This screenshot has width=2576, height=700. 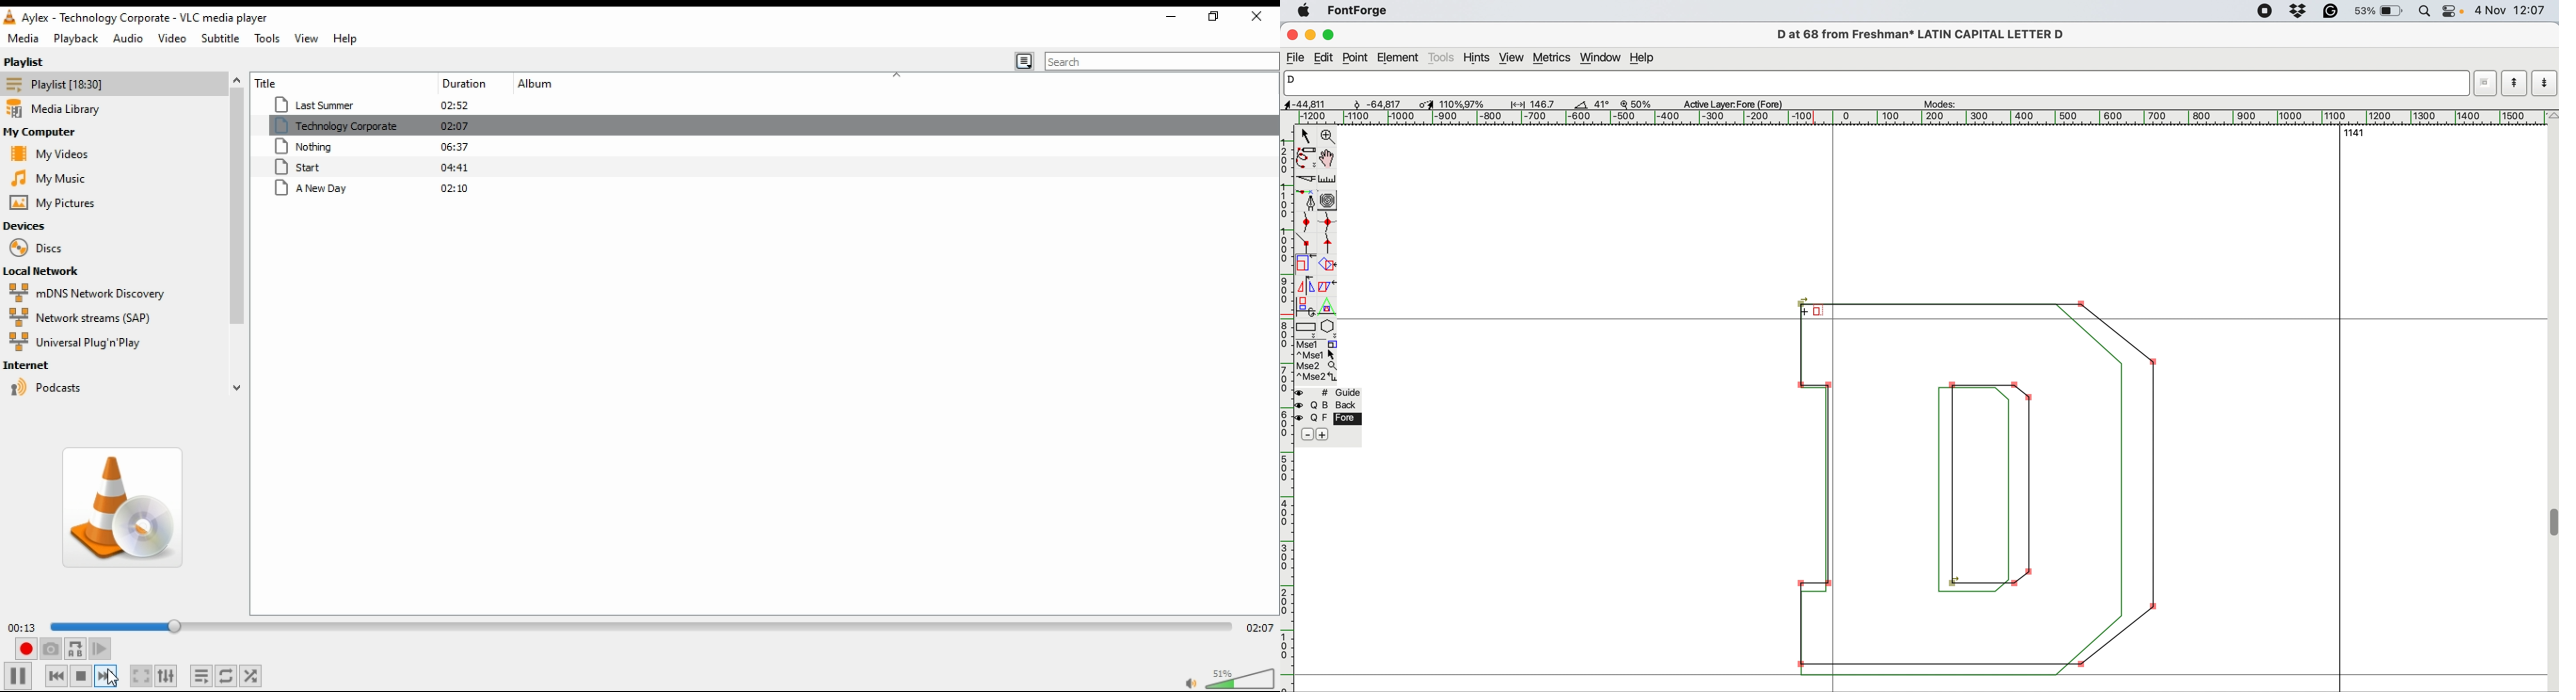 What do you see at coordinates (76, 649) in the screenshot?
I see `loop between point A and point B continuously` at bounding box center [76, 649].